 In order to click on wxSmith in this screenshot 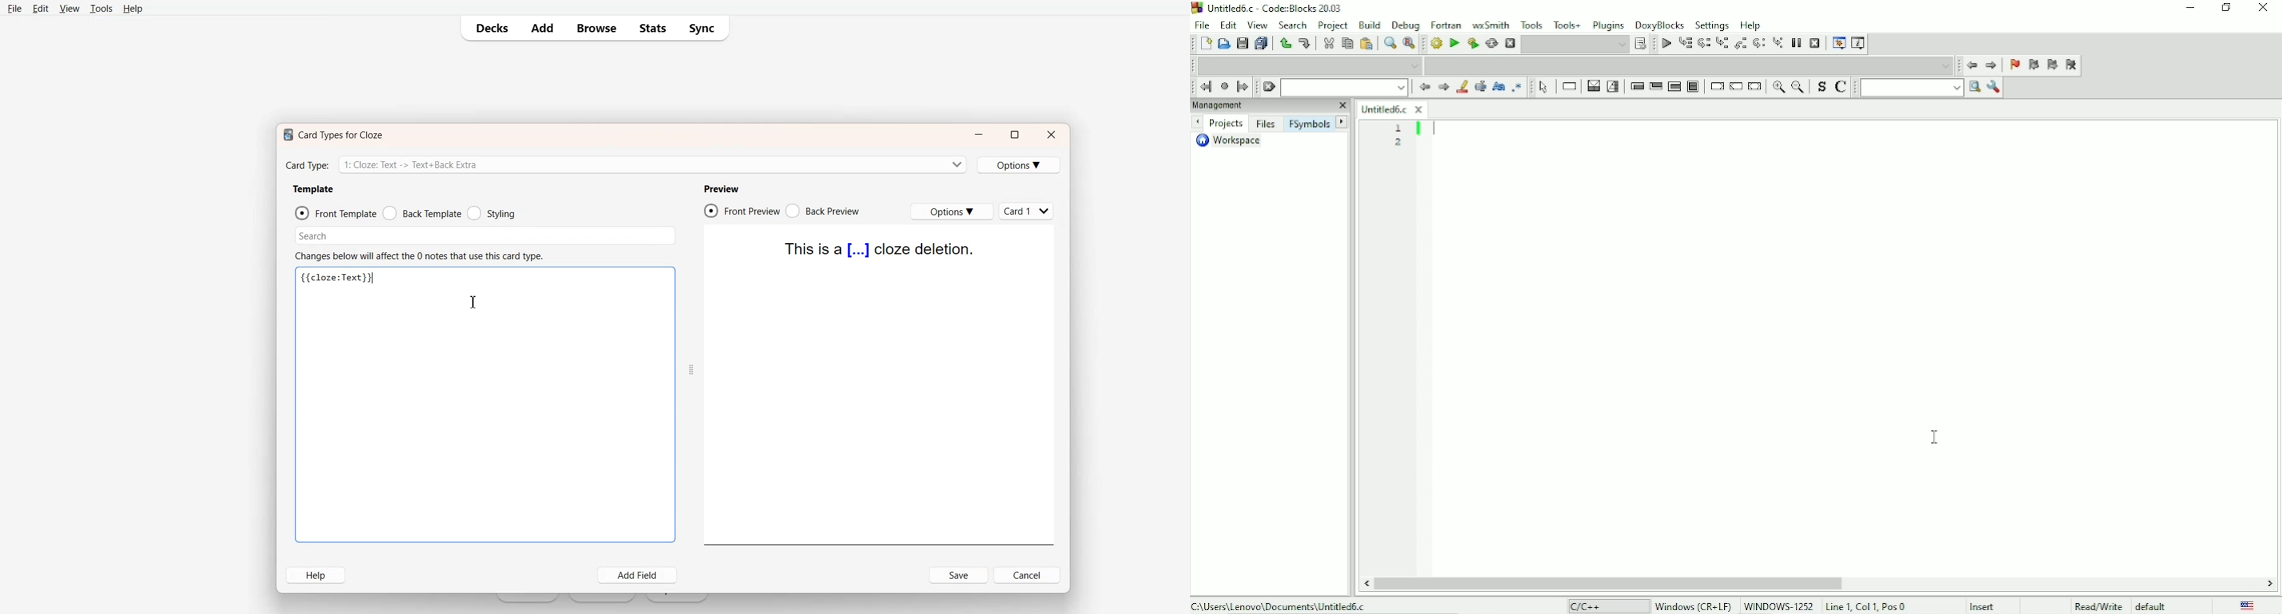, I will do `click(1489, 24)`.